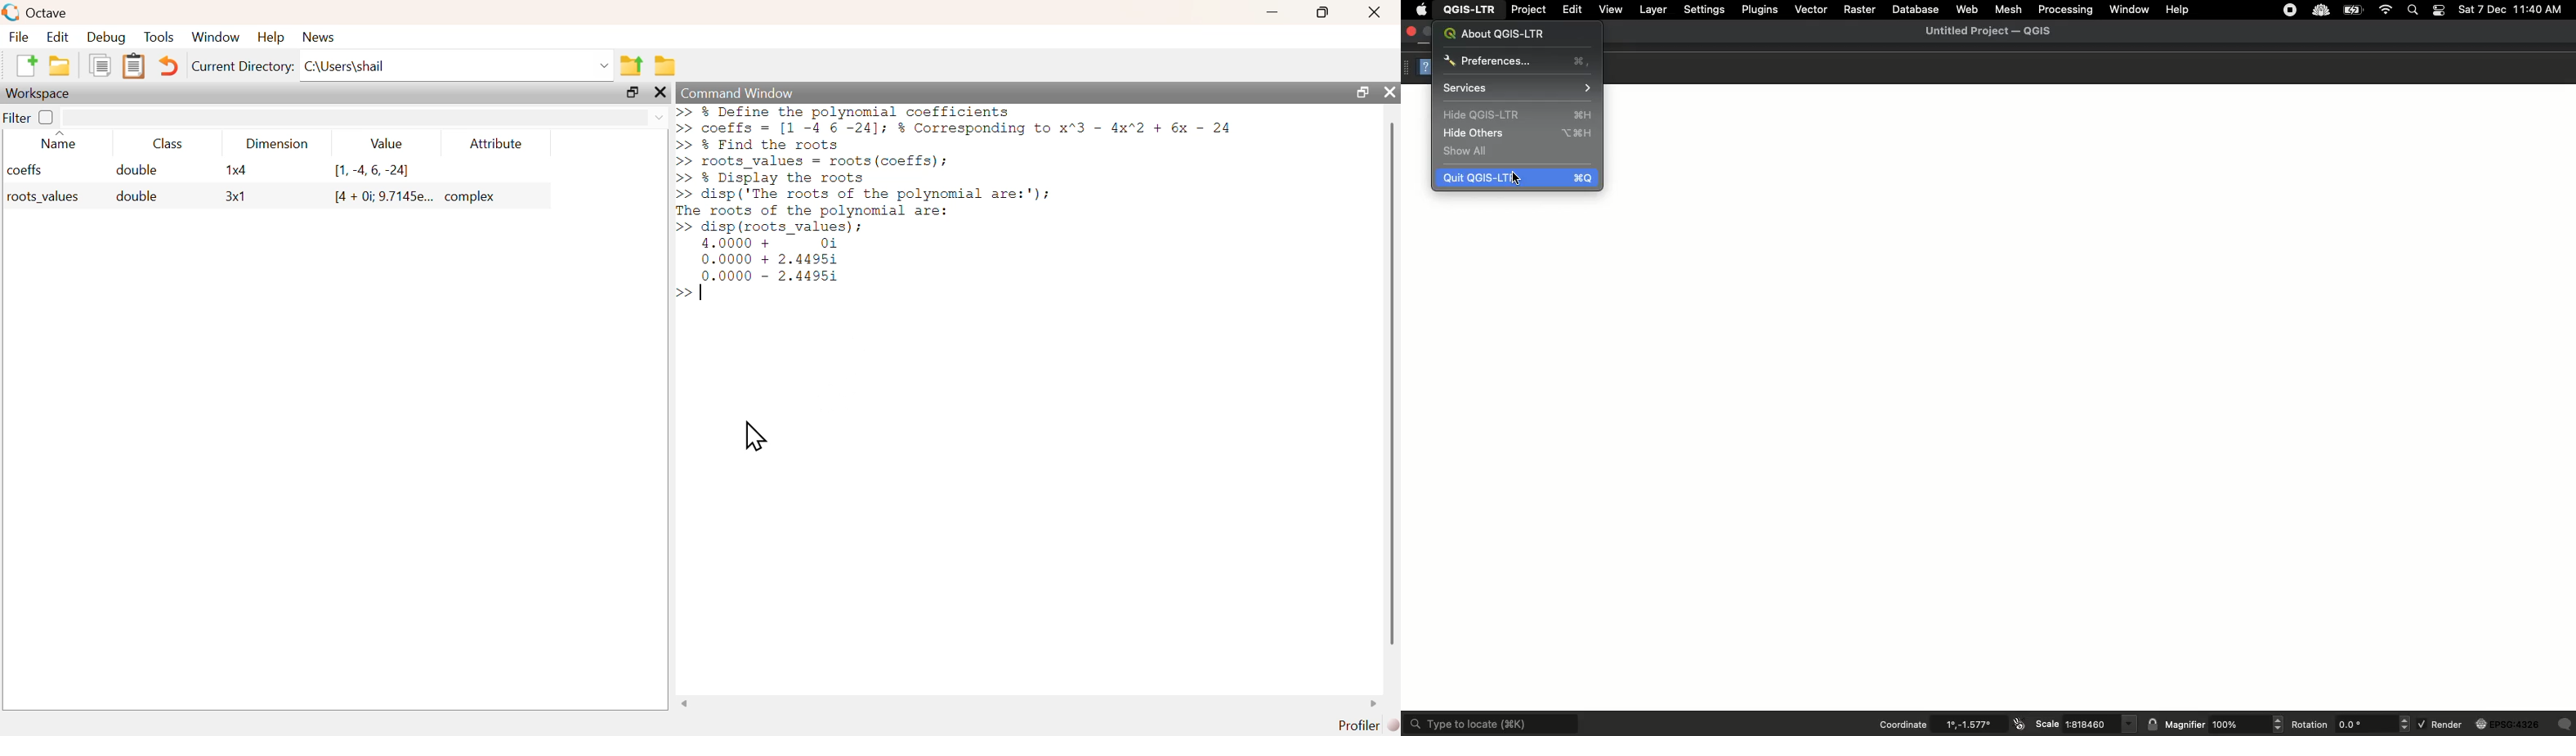 Image resolution: width=2576 pixels, height=756 pixels. I want to click on Filter, so click(30, 118).